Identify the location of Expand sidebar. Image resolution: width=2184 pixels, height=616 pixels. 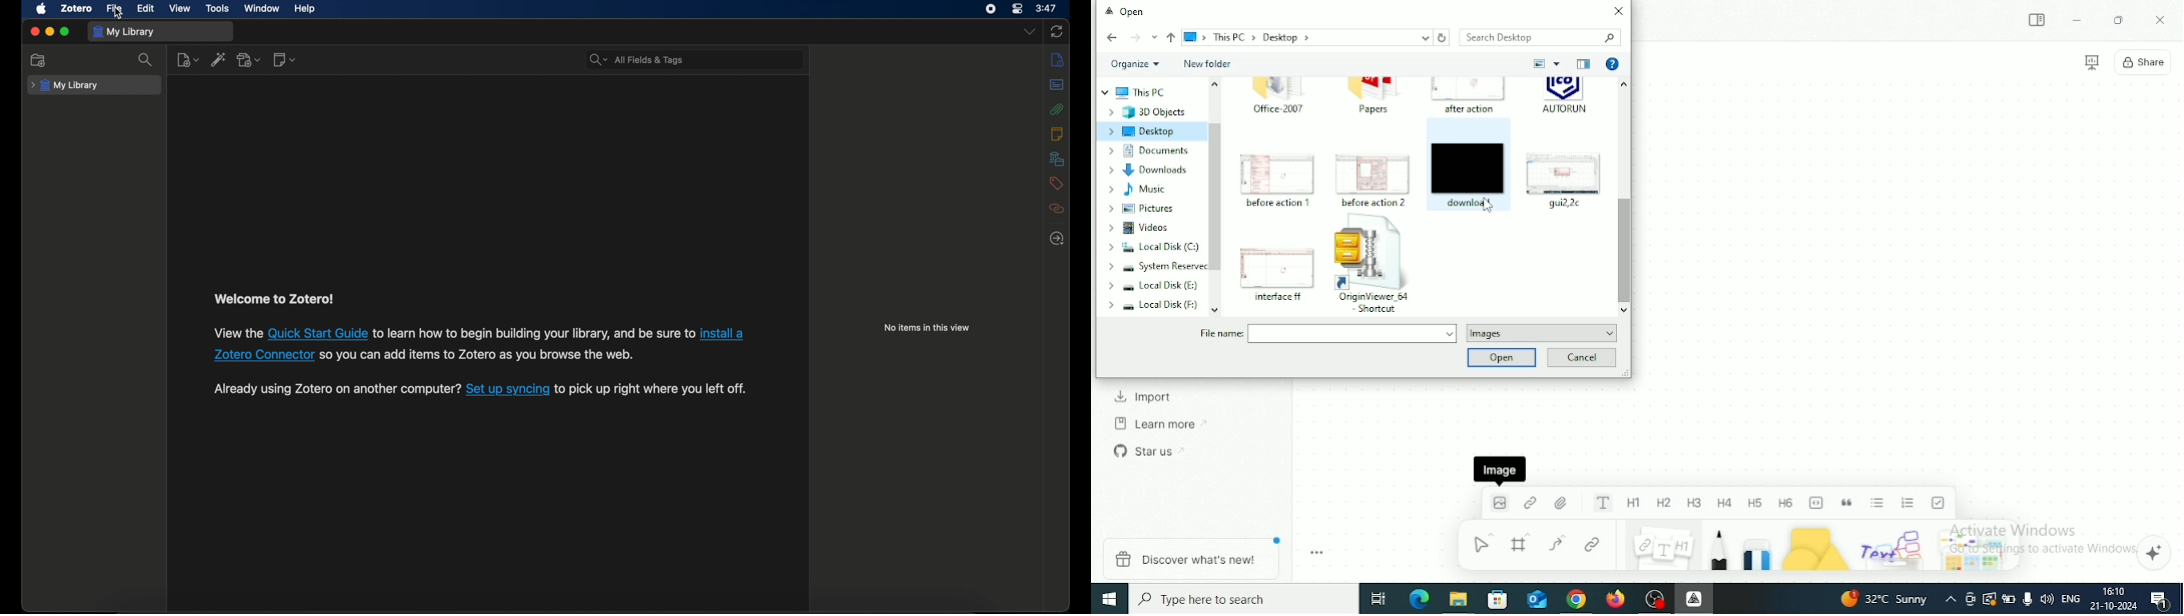
(2038, 21).